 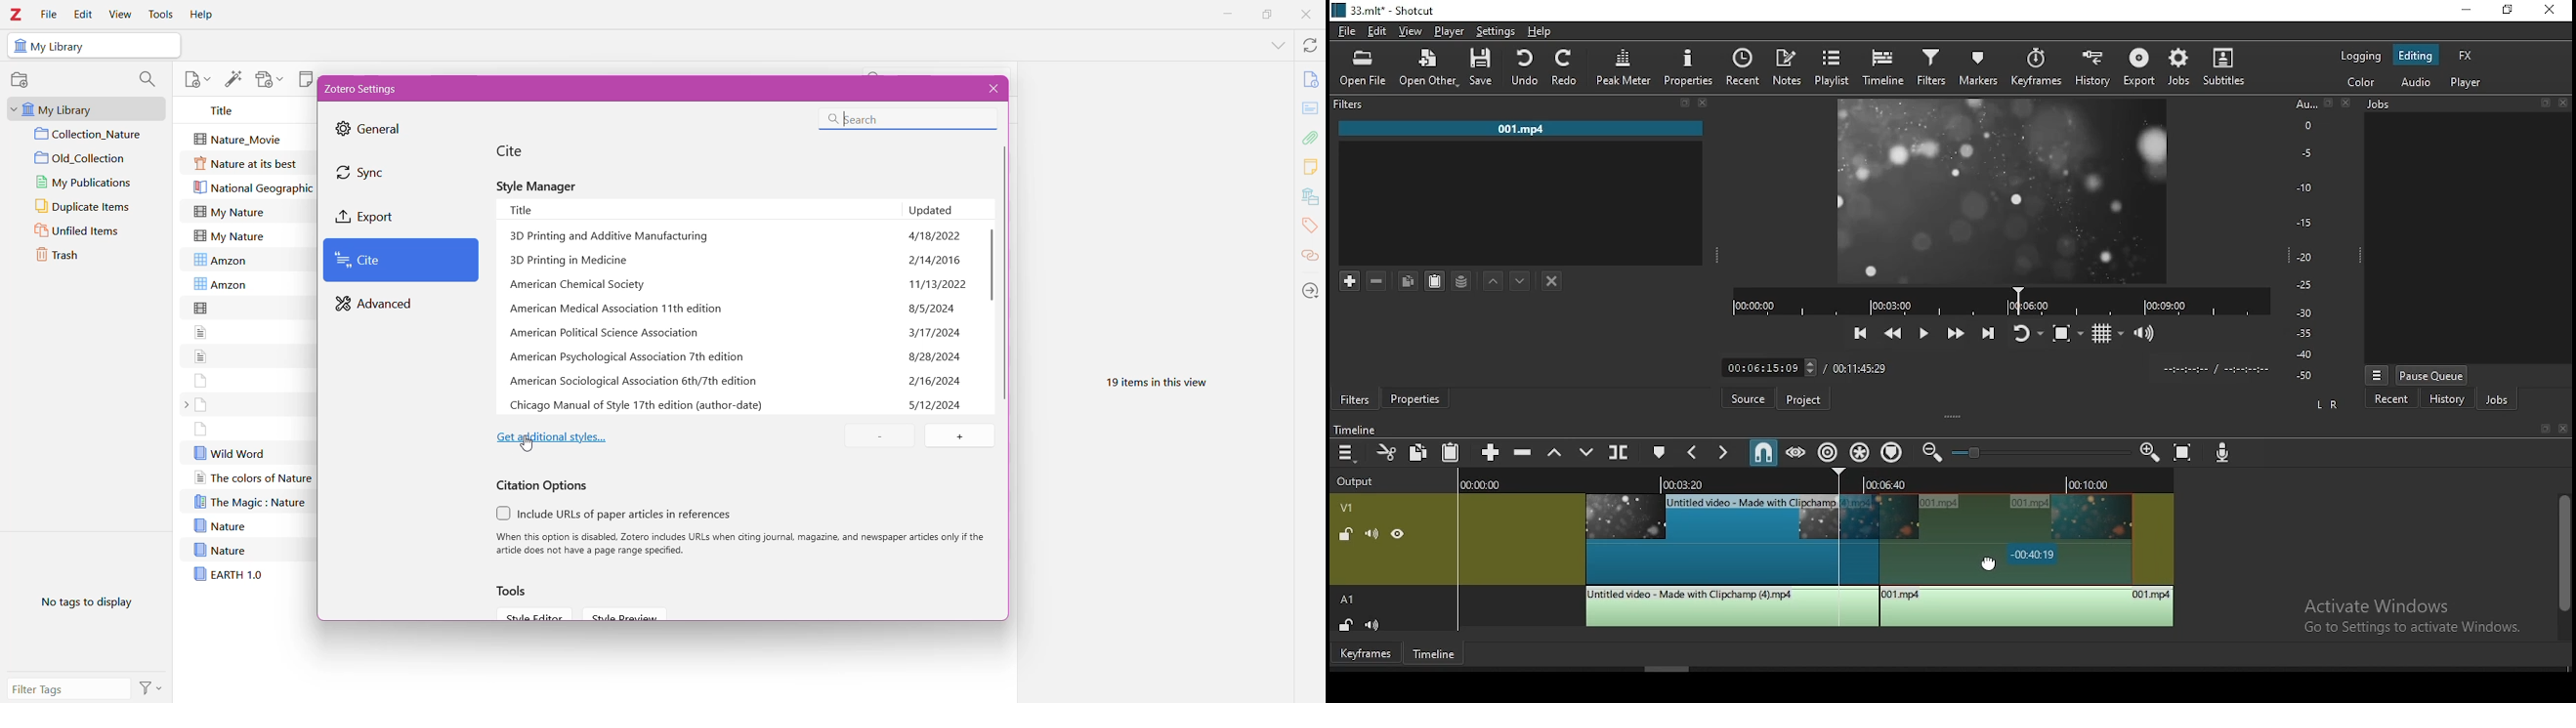 I want to click on Filter Tags, so click(x=70, y=689).